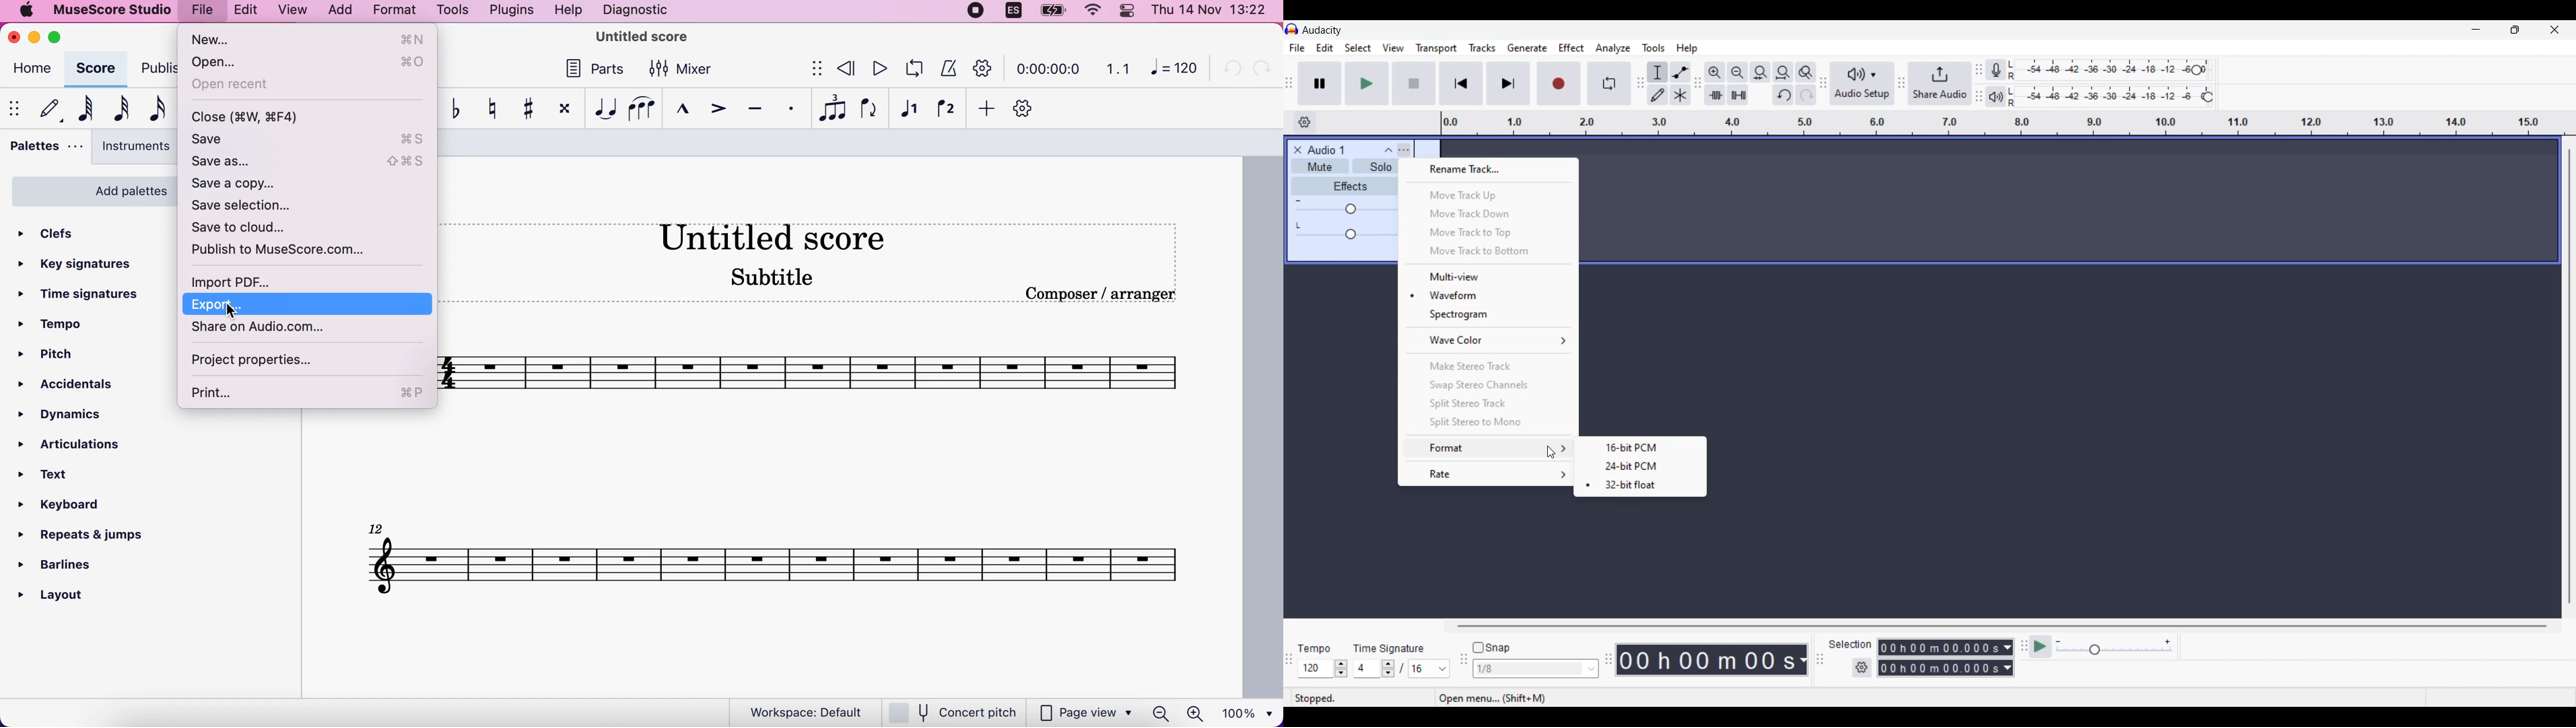 The height and width of the screenshot is (728, 2576). Describe the element at coordinates (1529, 669) in the screenshot. I see `Type in snap input` at that location.